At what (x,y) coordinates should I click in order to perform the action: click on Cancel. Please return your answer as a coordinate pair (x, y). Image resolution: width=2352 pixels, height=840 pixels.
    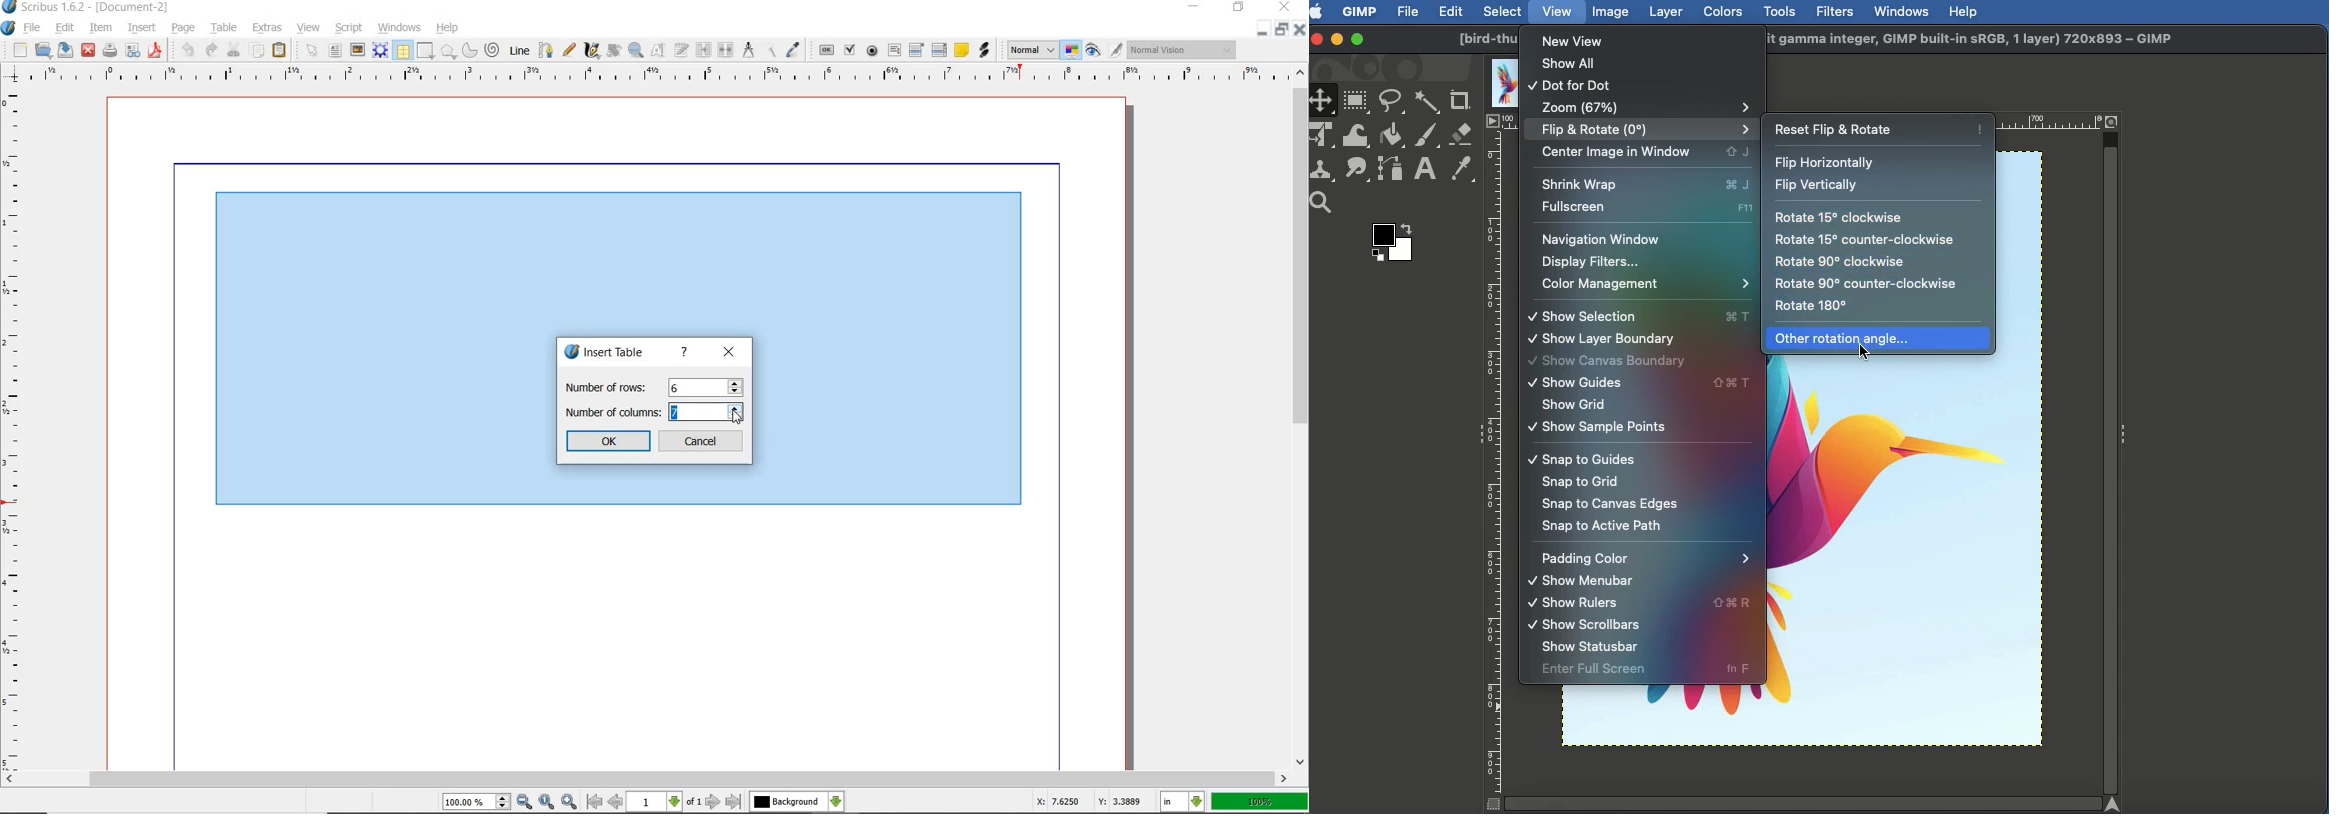
    Looking at the image, I should click on (701, 444).